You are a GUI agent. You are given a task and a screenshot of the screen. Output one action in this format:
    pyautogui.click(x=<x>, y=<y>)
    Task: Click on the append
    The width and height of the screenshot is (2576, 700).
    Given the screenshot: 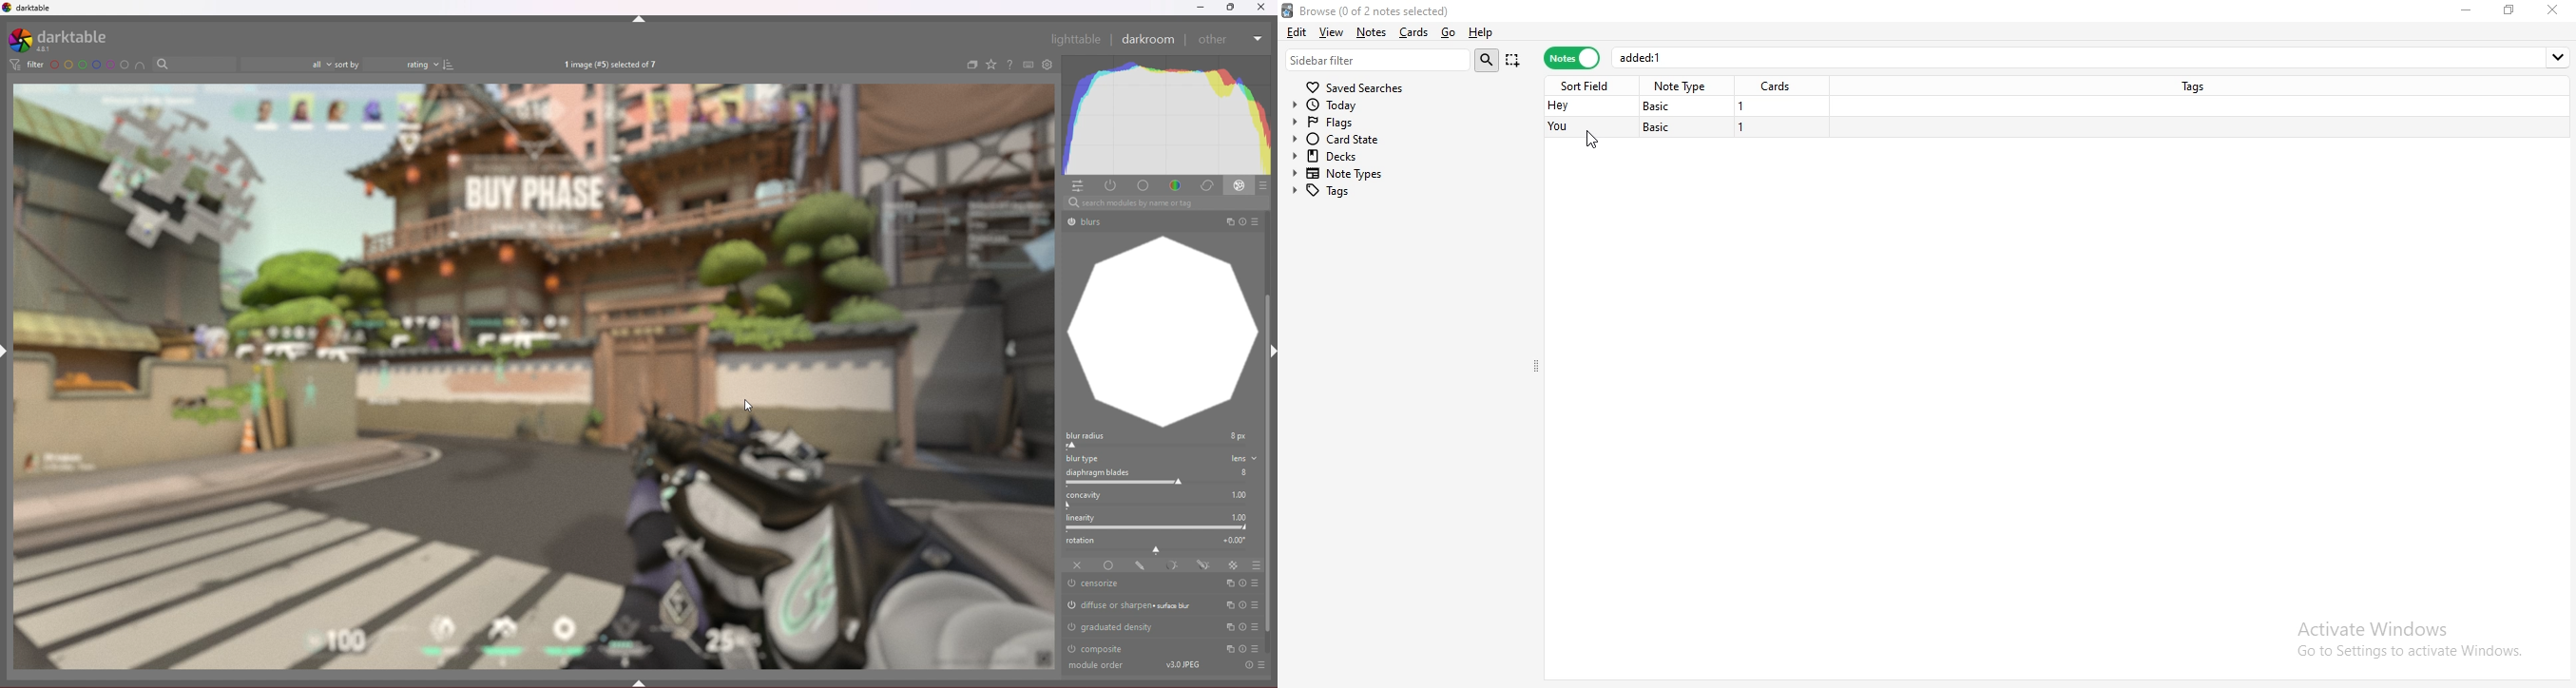 What is the action you would take?
    pyautogui.click(x=1514, y=62)
    